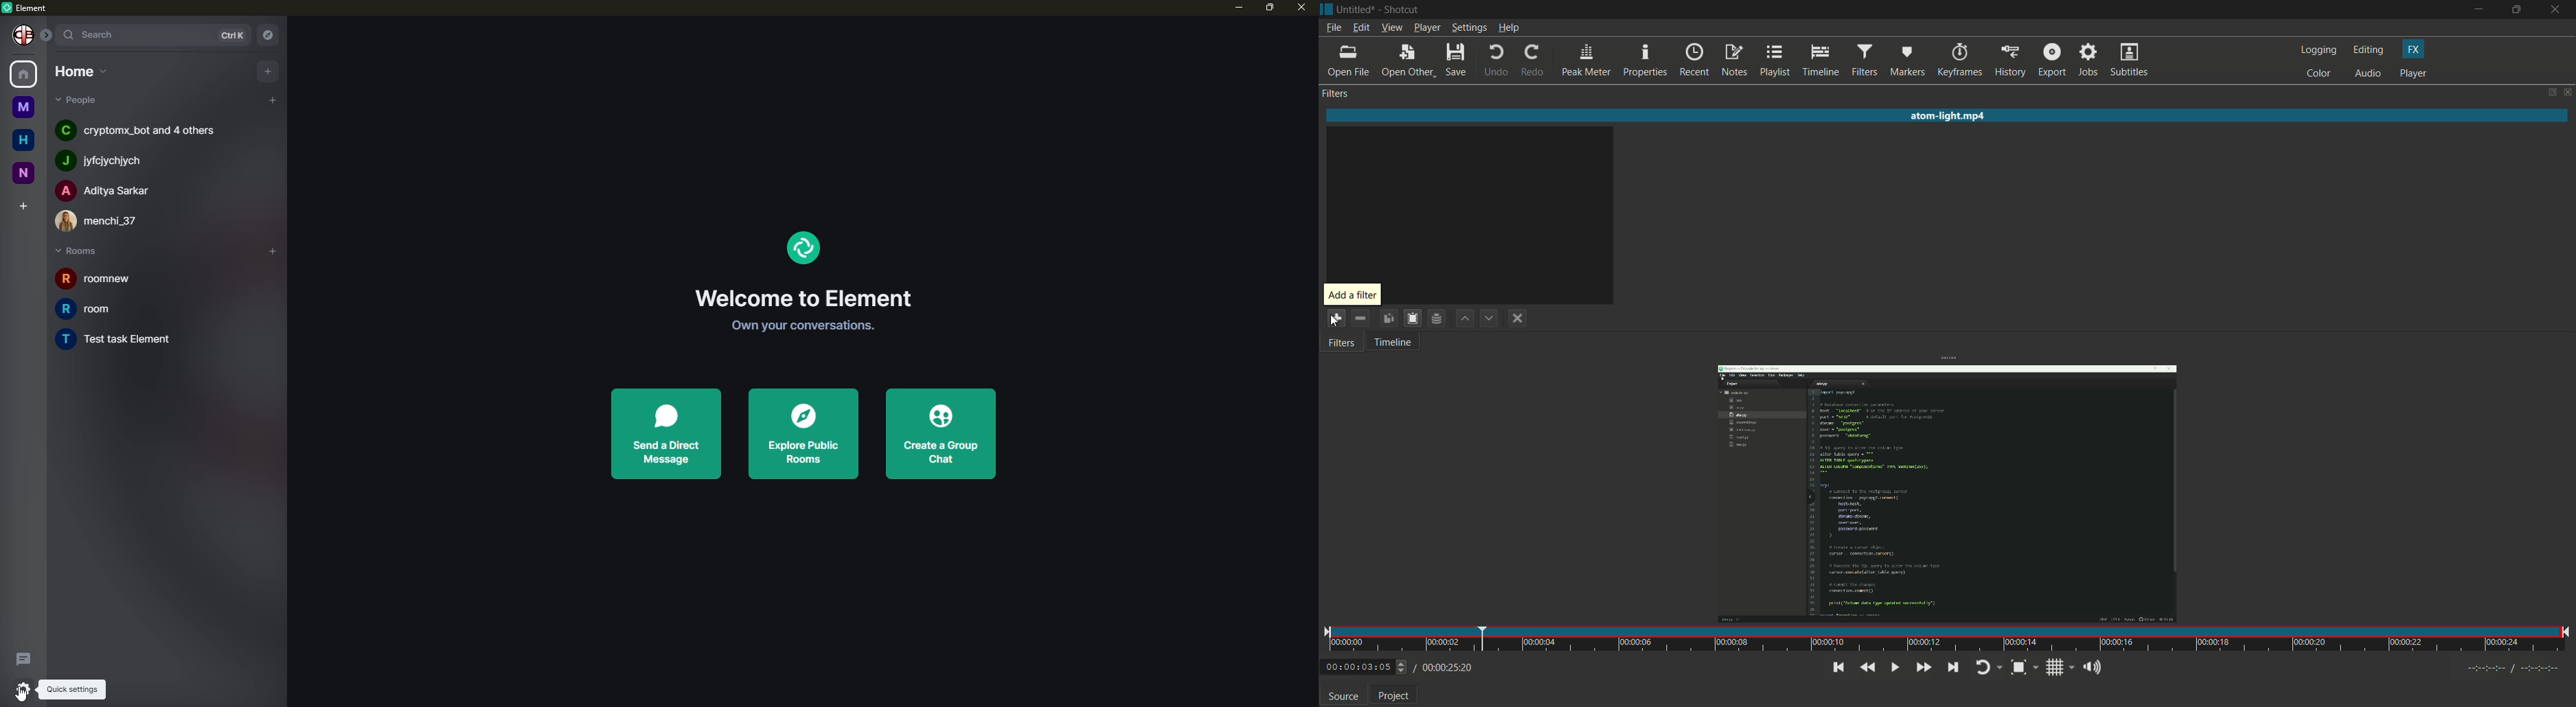  Describe the element at coordinates (1864, 60) in the screenshot. I see `filters` at that location.